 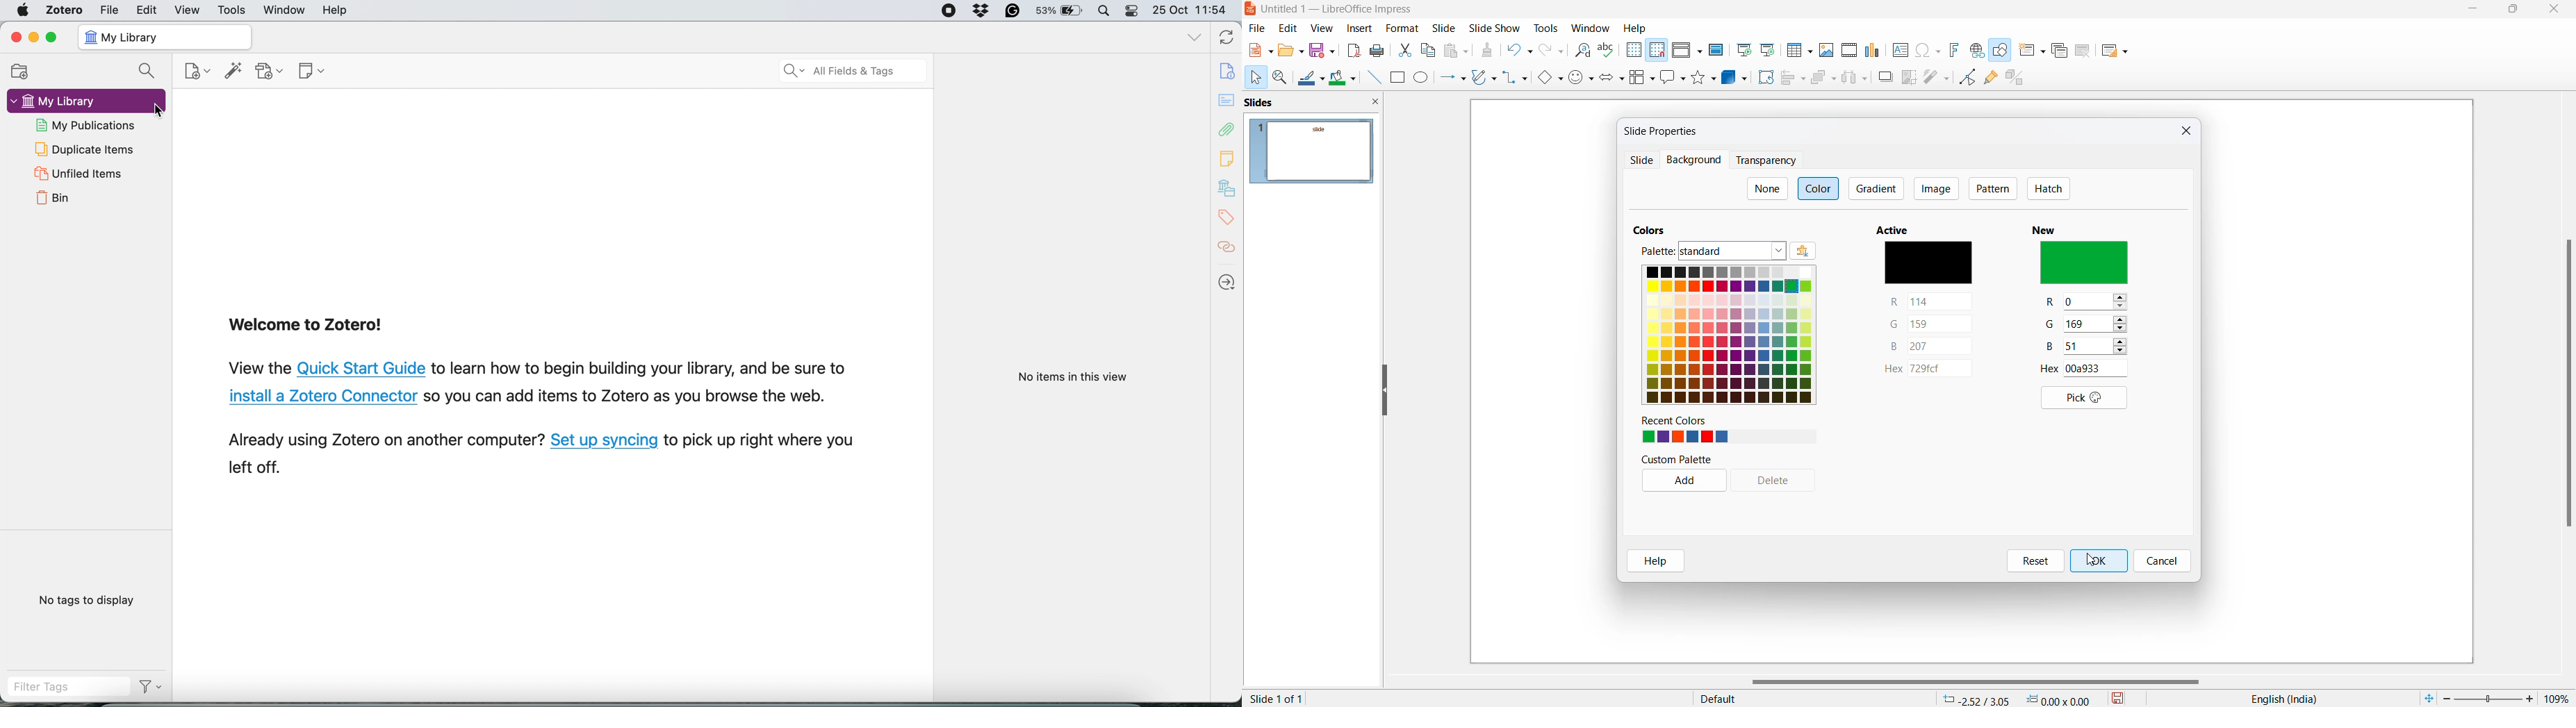 I want to click on cancel, so click(x=2162, y=562).